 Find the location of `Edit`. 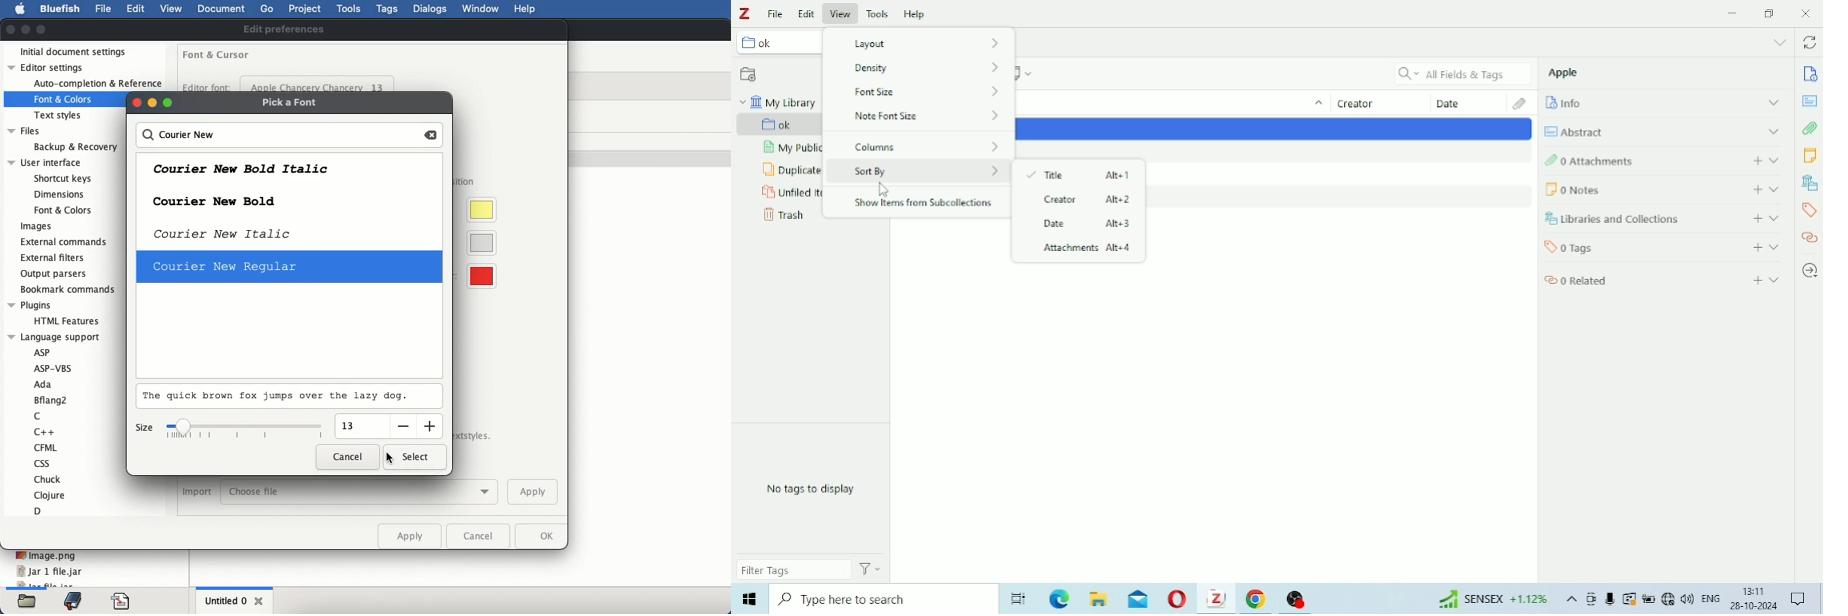

Edit is located at coordinates (808, 11).